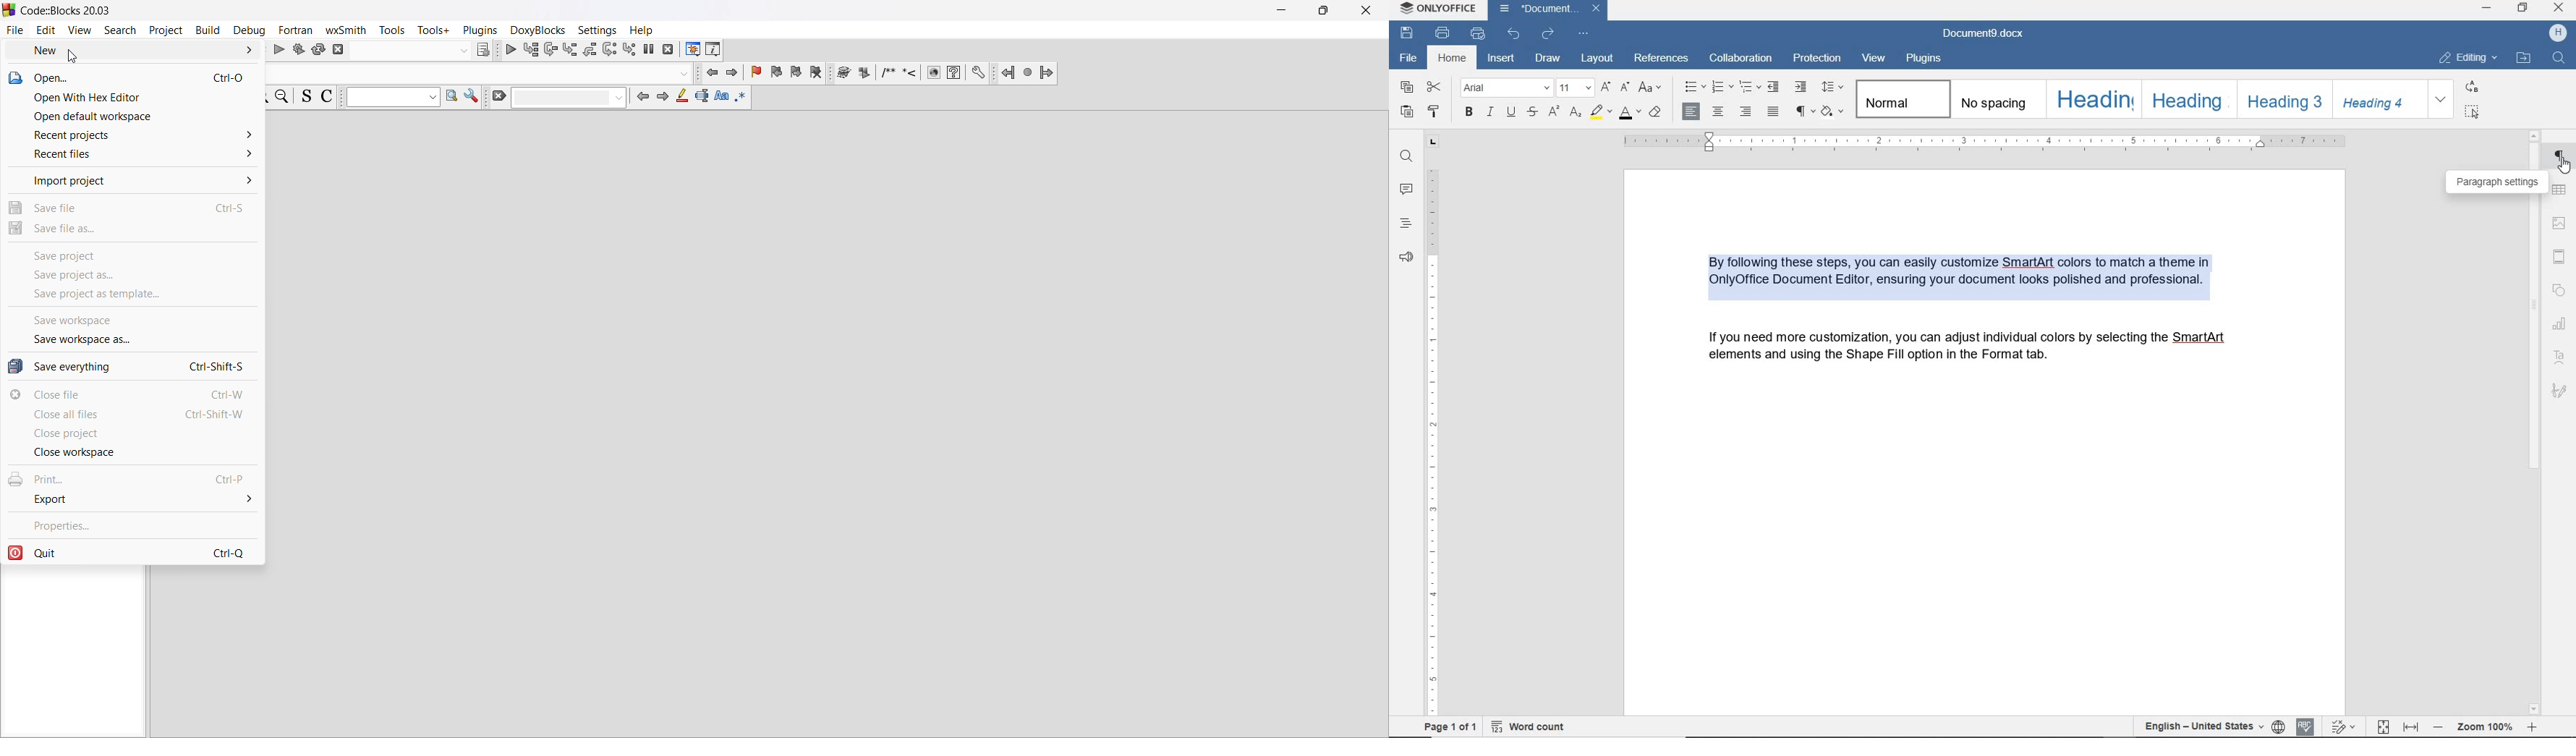 The image size is (2576, 756). Describe the element at coordinates (75, 59) in the screenshot. I see `cursor` at that location.